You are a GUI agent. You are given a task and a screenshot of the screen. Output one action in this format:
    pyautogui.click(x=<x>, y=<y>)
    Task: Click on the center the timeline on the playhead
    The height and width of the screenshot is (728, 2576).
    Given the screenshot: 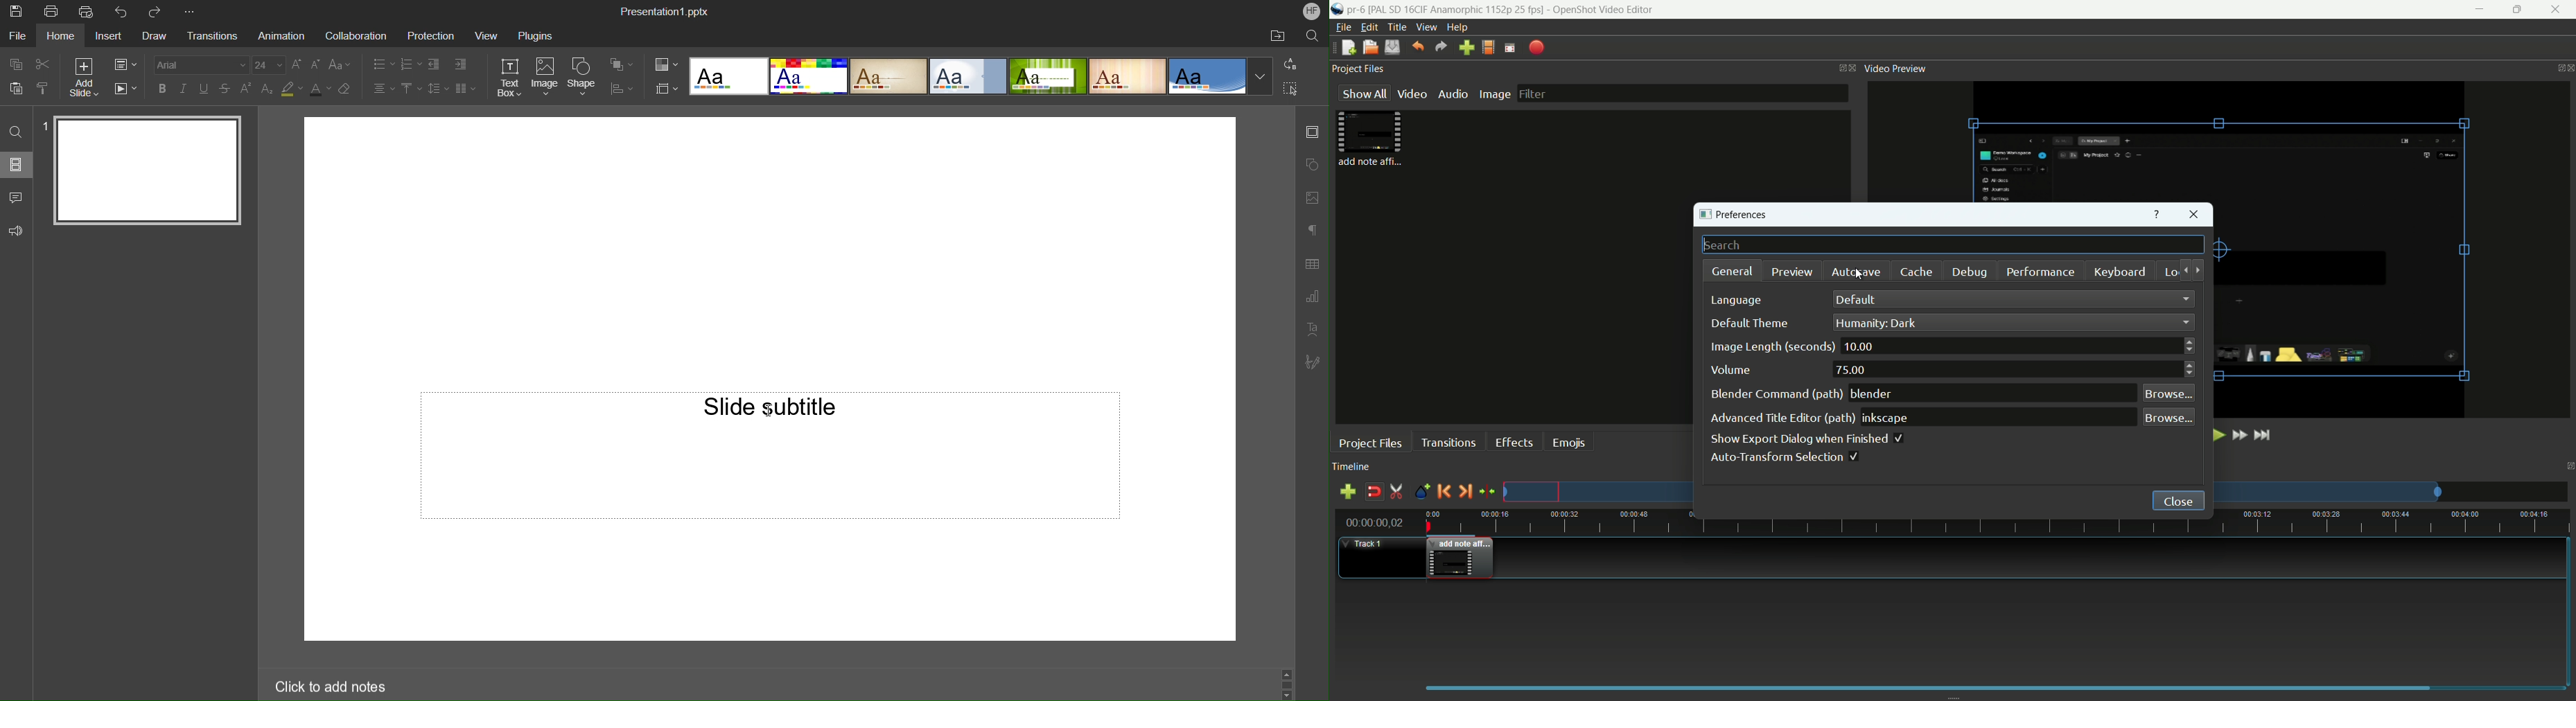 What is the action you would take?
    pyautogui.click(x=1487, y=491)
    